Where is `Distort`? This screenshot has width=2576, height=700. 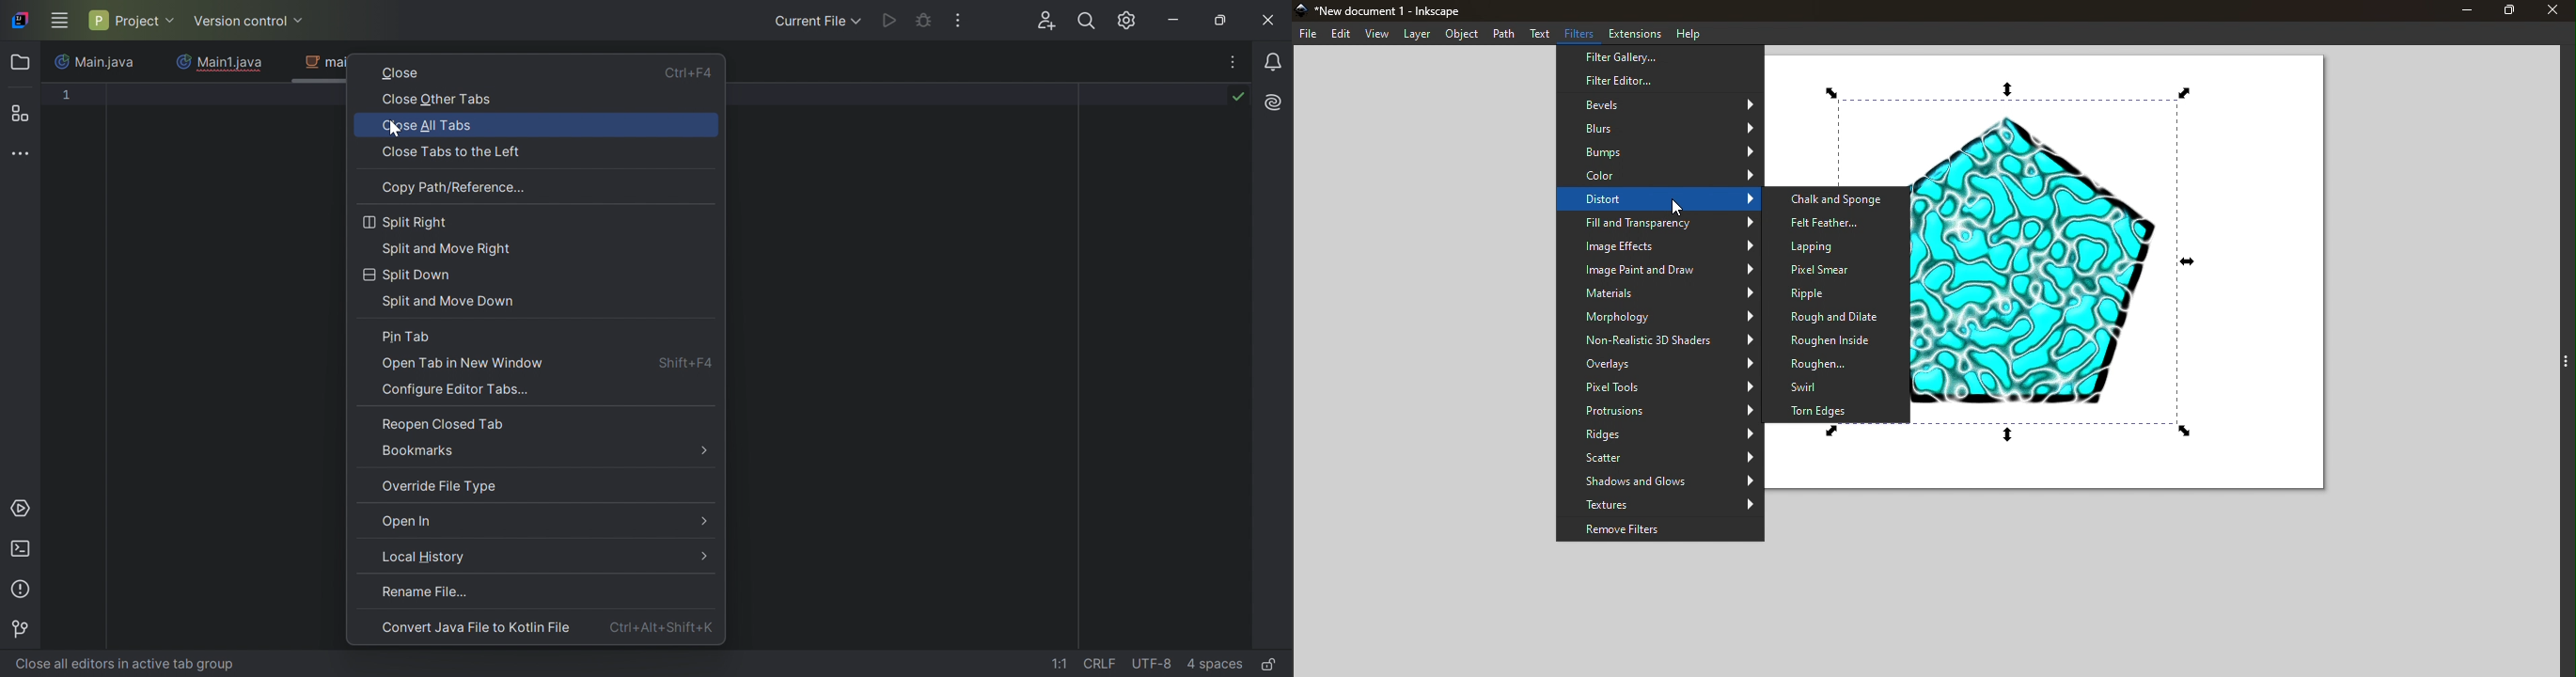
Distort is located at coordinates (1657, 200).